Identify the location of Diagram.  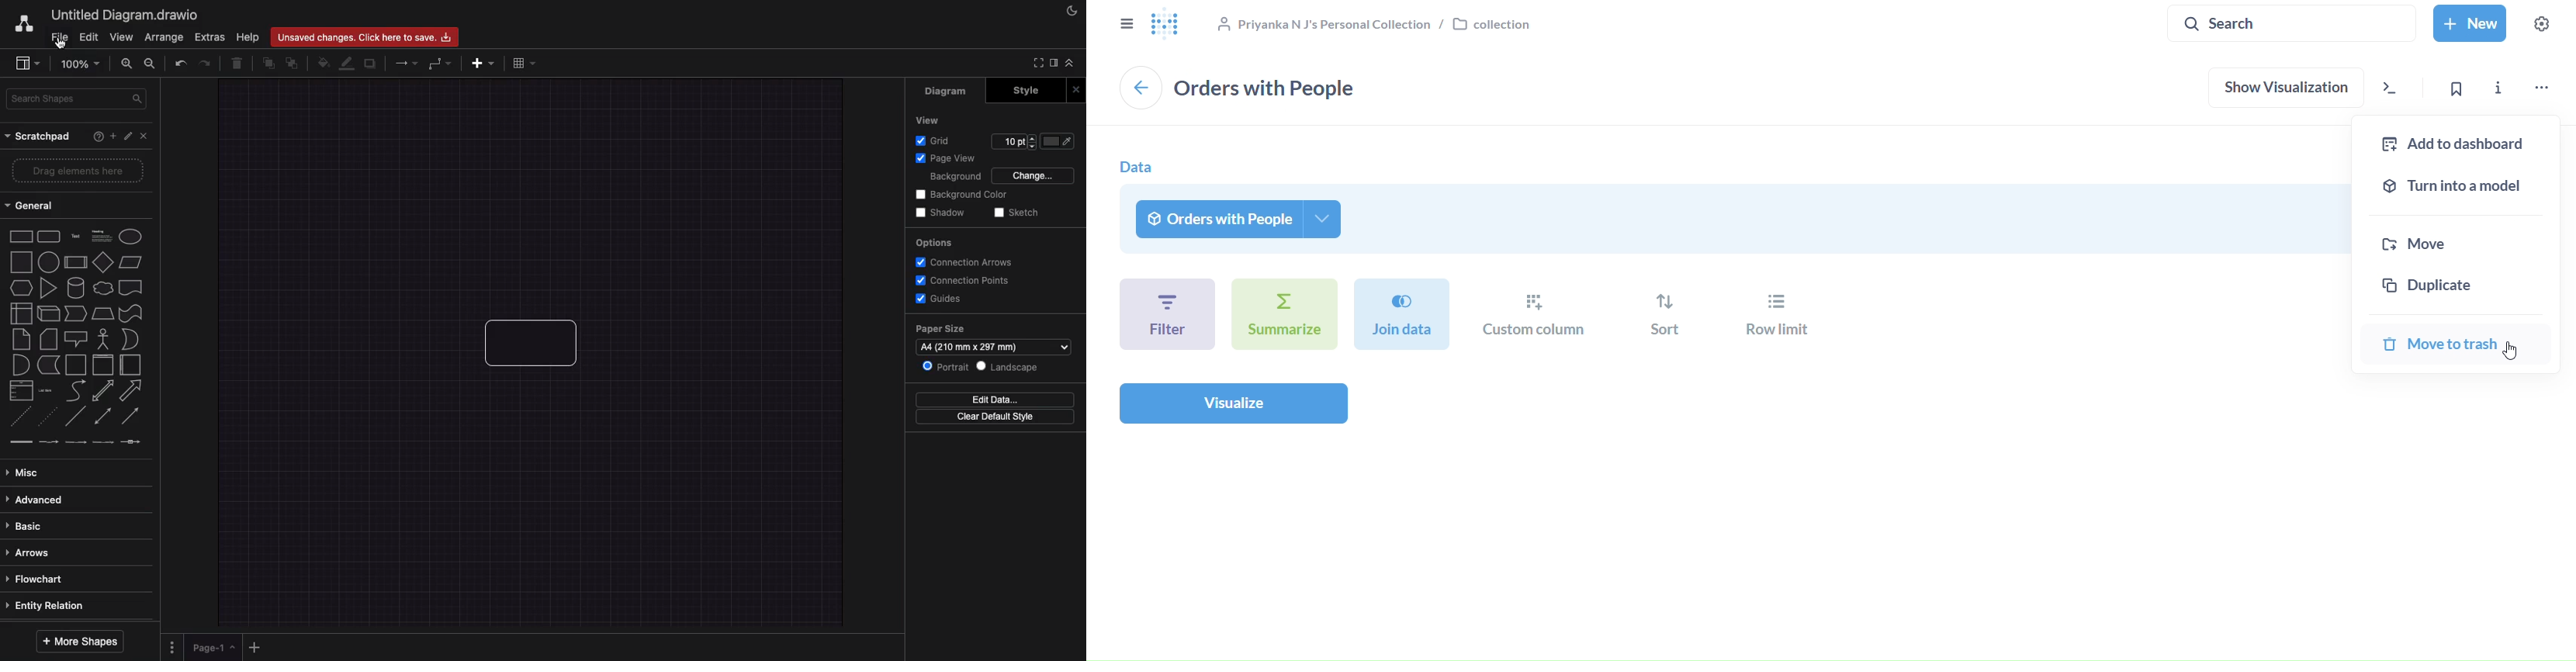
(948, 91).